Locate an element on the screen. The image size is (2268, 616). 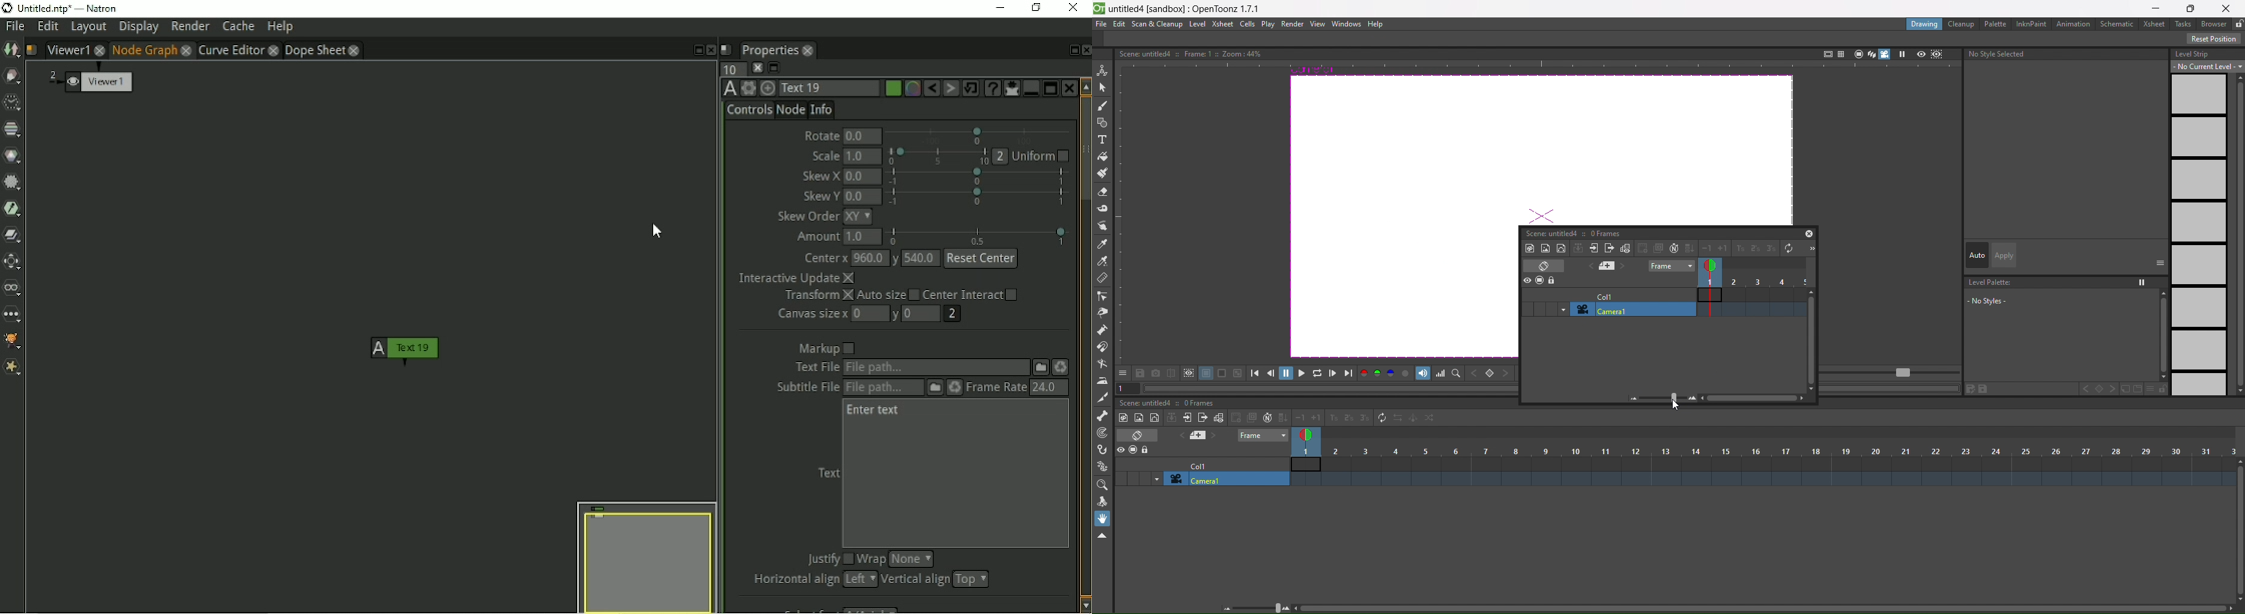
soundtrack is located at coordinates (1424, 373).